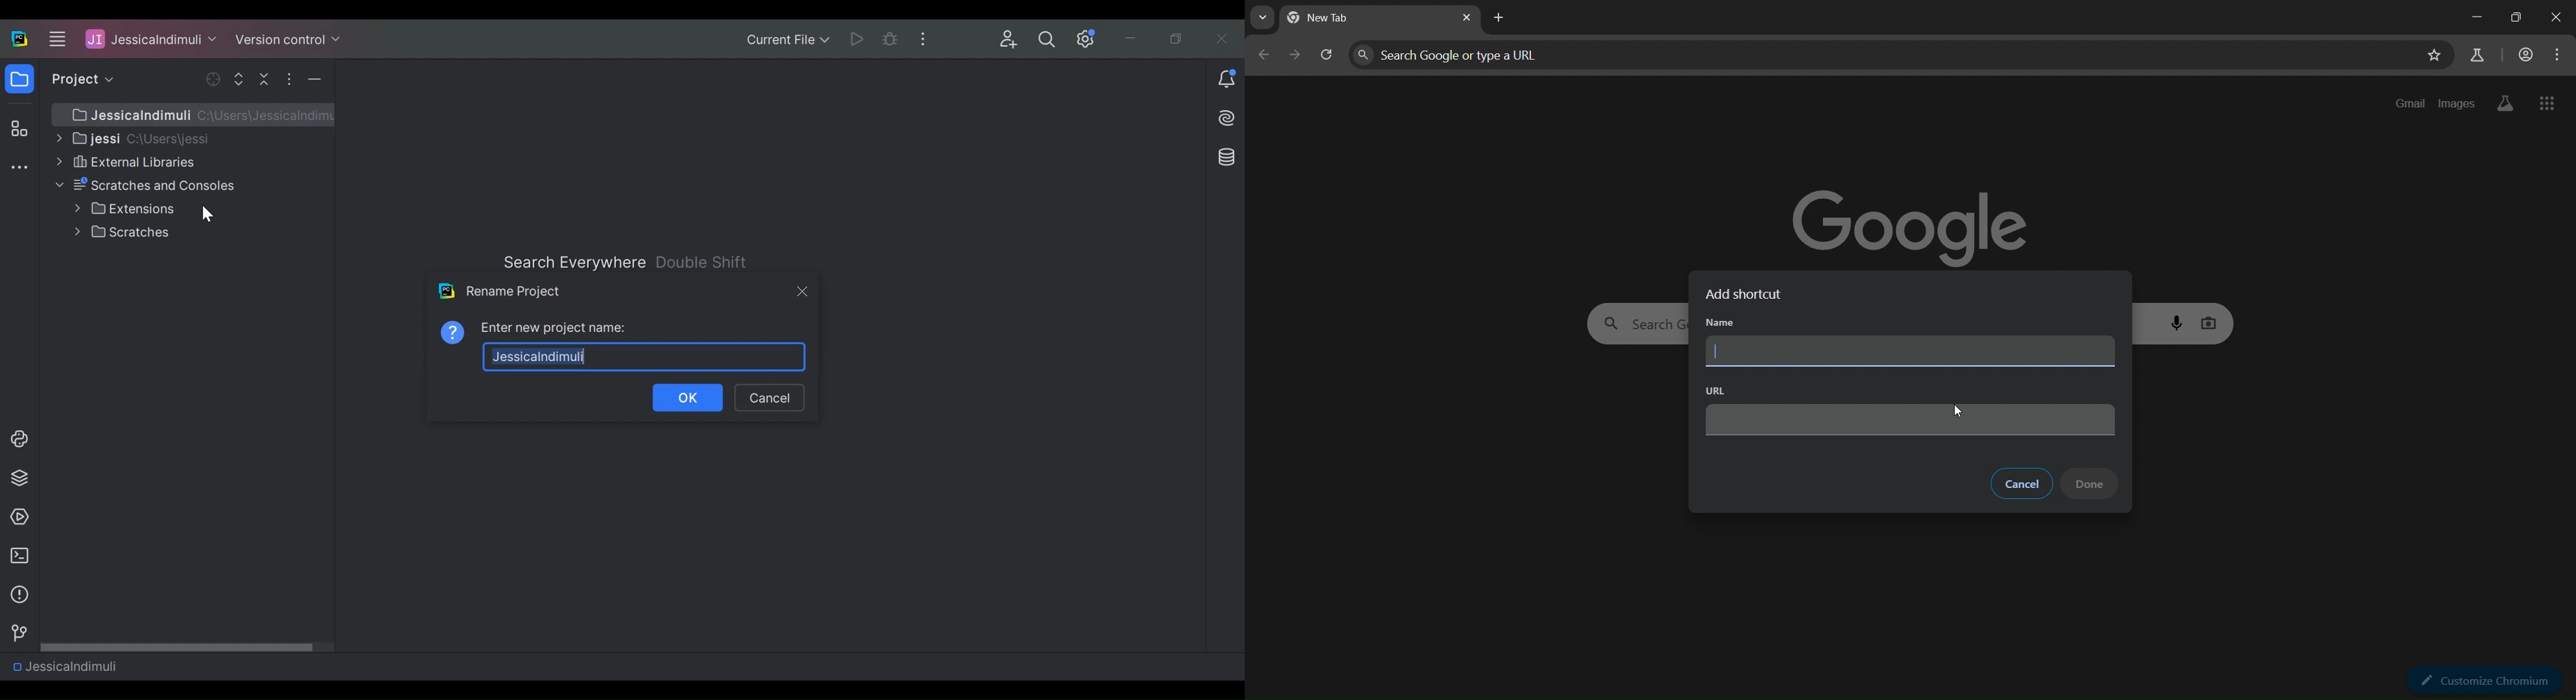 This screenshot has height=700, width=2576. I want to click on Run, so click(859, 38).